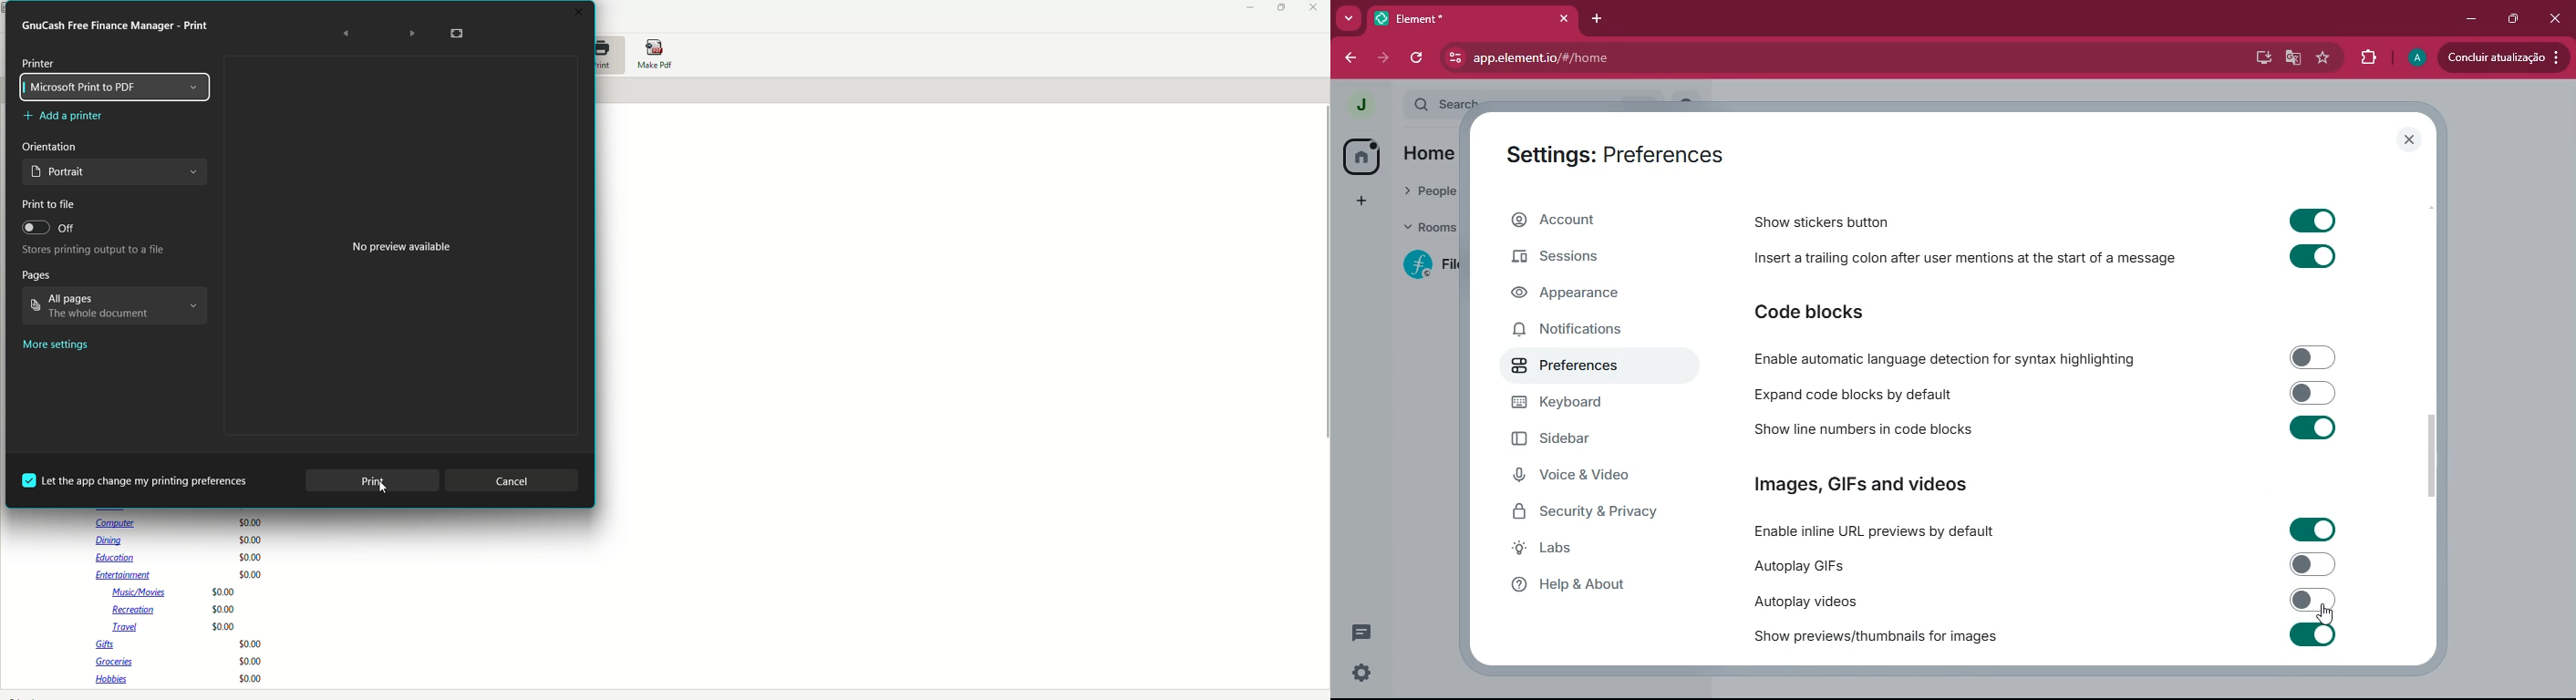  I want to click on Data, so click(182, 601).